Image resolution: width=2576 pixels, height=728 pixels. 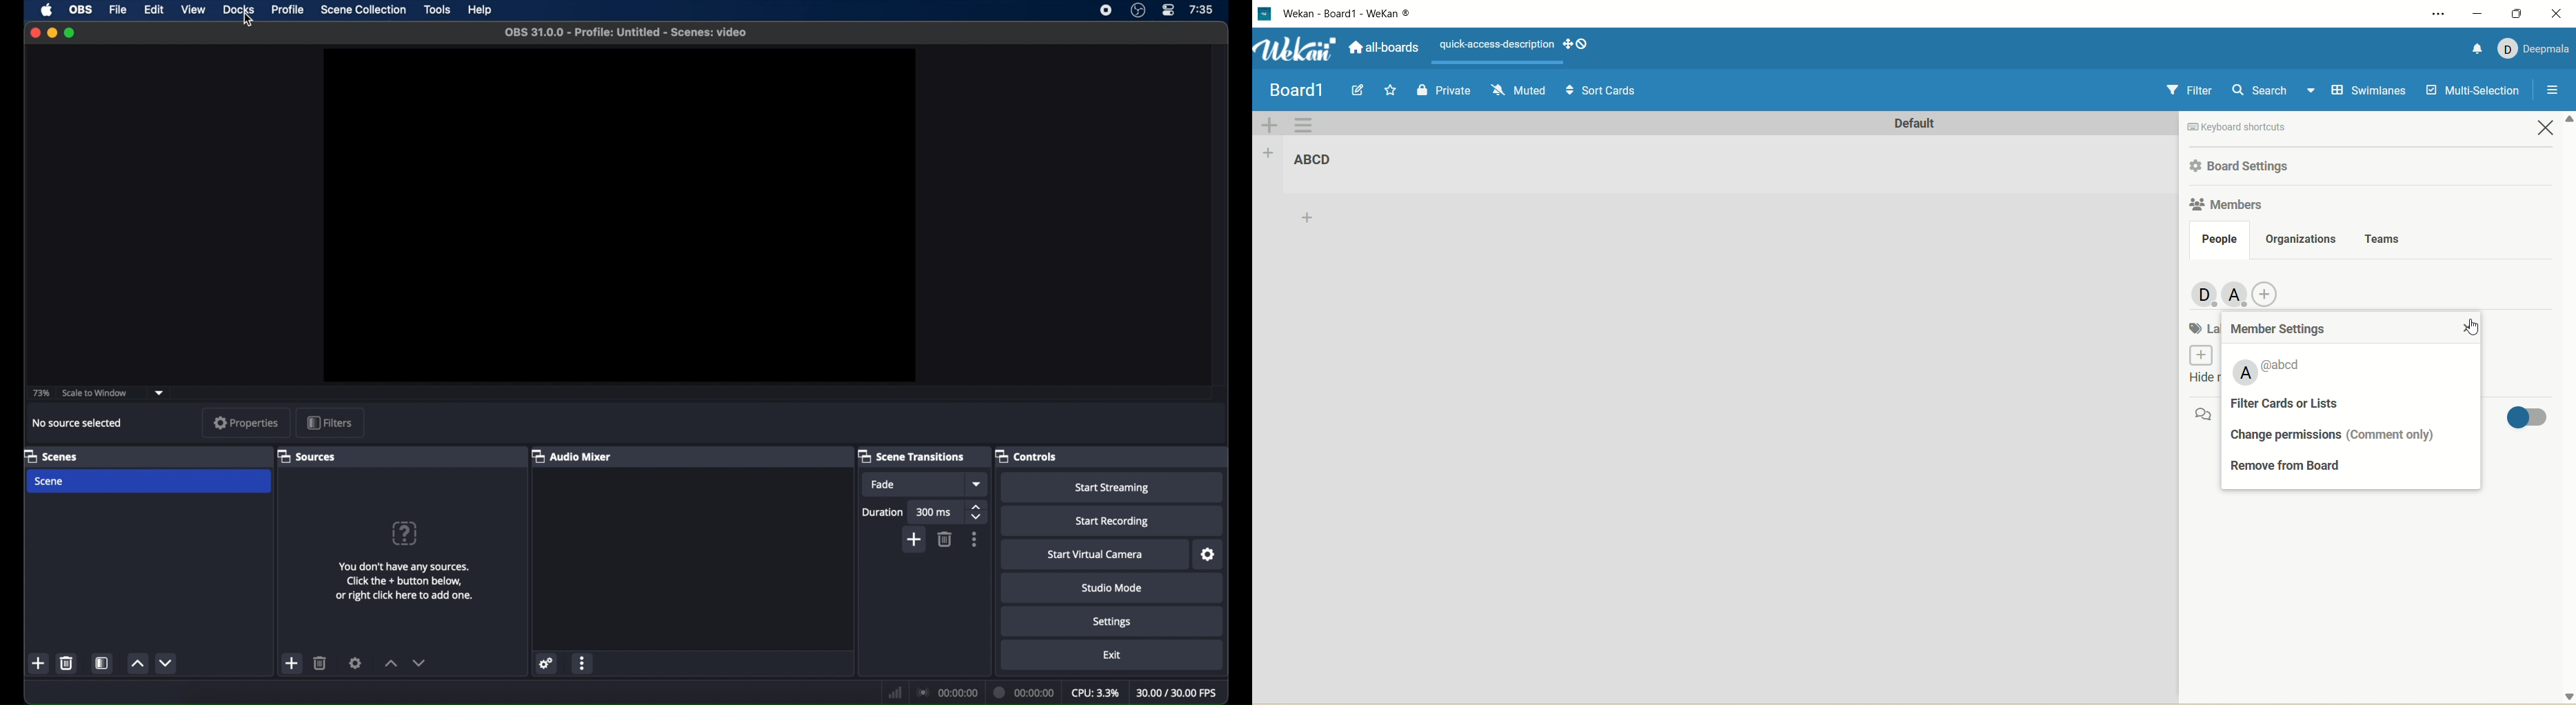 I want to click on comment only, so click(x=2399, y=435).